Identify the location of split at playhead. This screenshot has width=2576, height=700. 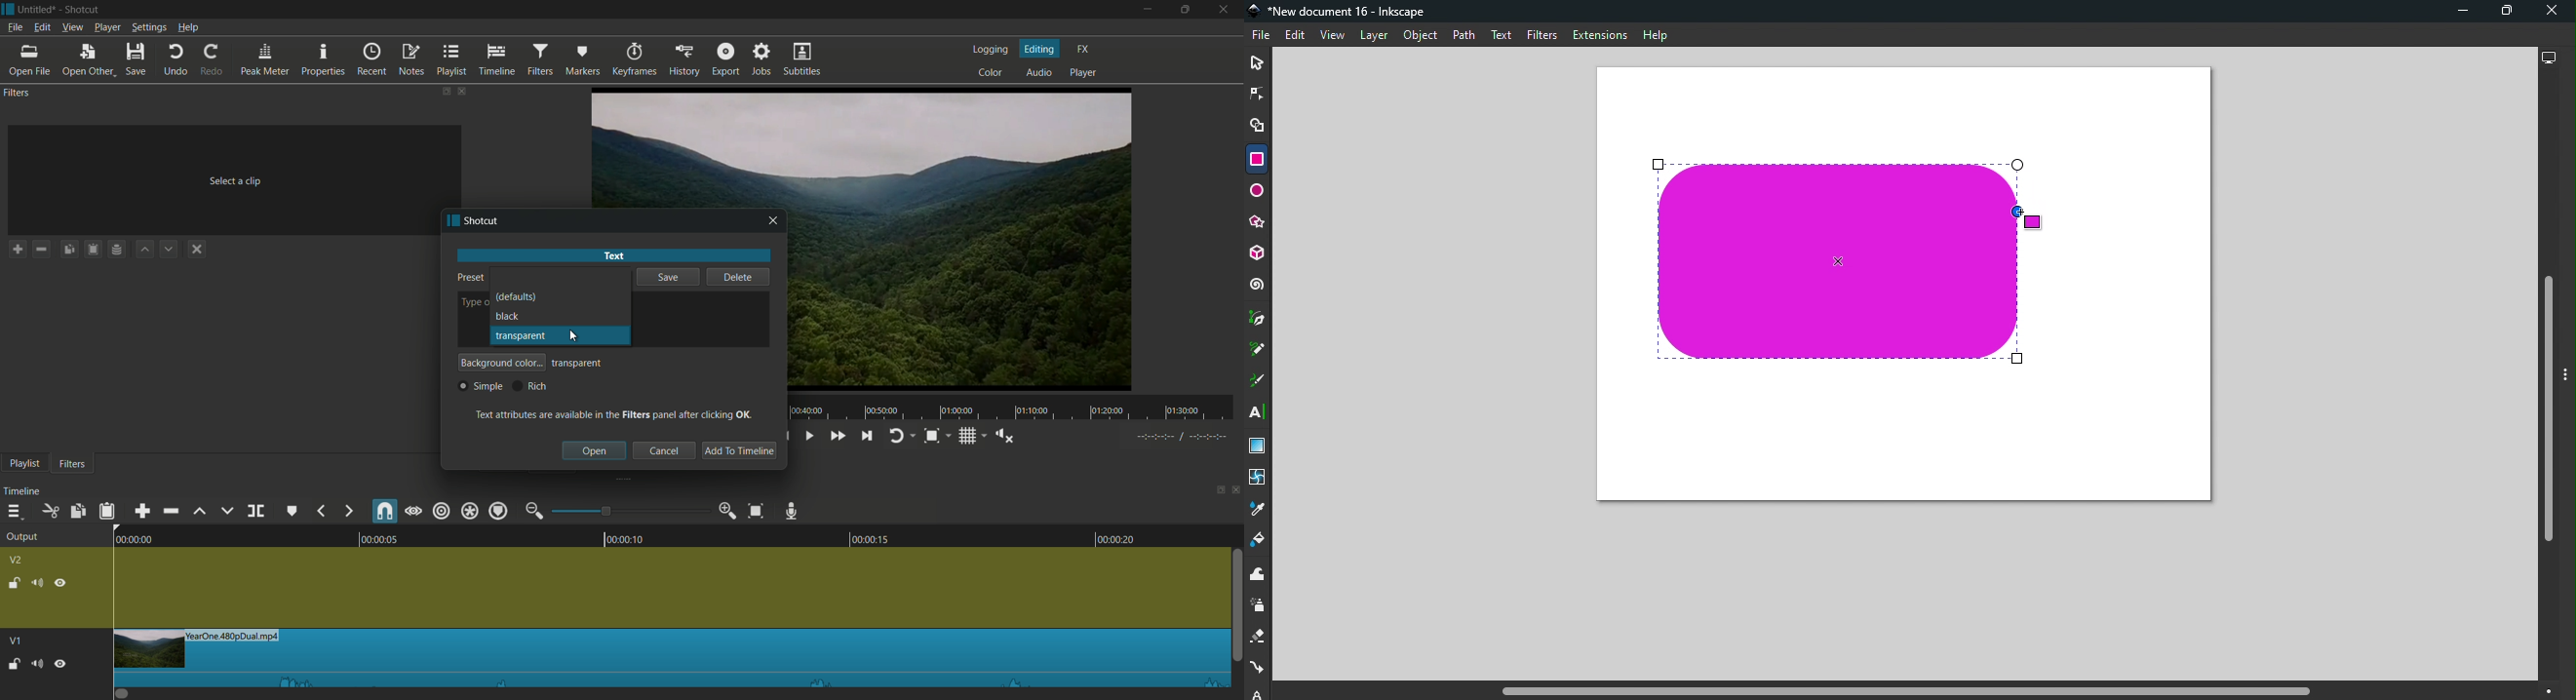
(255, 511).